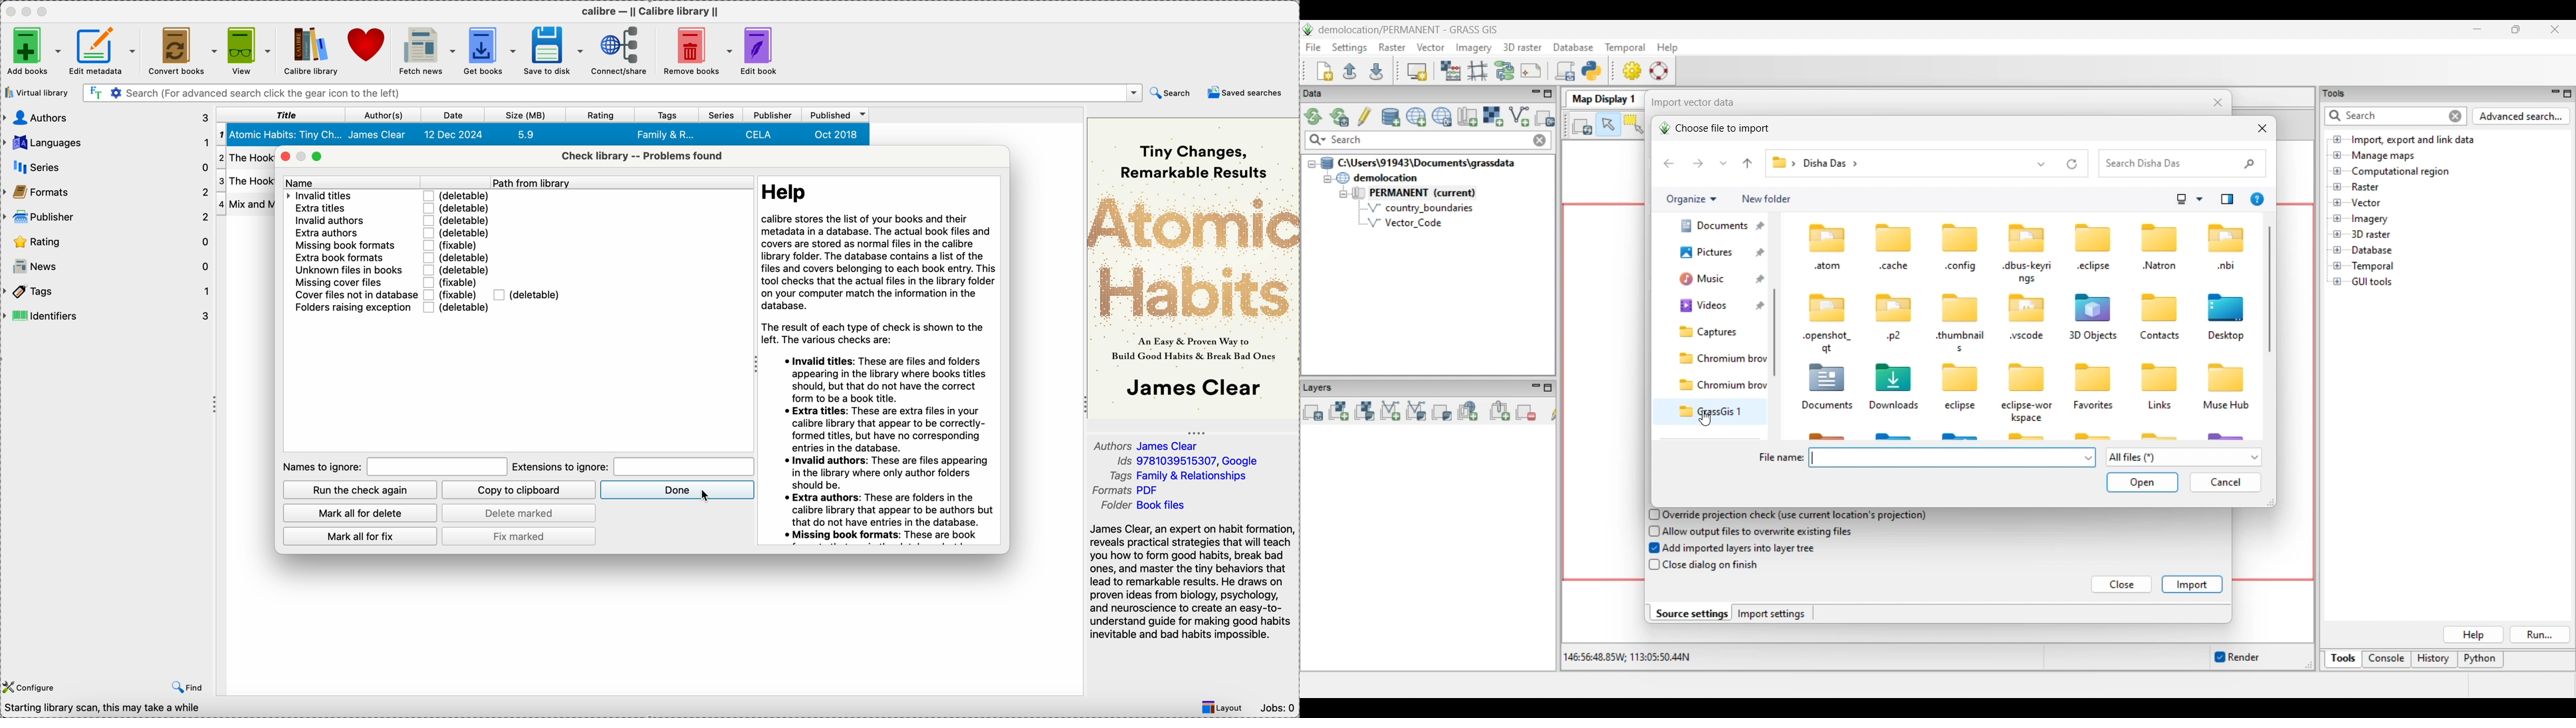 The width and height of the screenshot is (2576, 728). I want to click on James Clear, an expert on habit format
reveals practical strategies that will tea
you how to form good habits, break ba
ones, and master the tiny behaviors th:
lead to remarkable results. He draws ol
proven ideas from biology, psychology,
and neuroscience to create an easy-to:
understand guide for making good hab
inevitable and bad habits impossible., so click(1188, 580).